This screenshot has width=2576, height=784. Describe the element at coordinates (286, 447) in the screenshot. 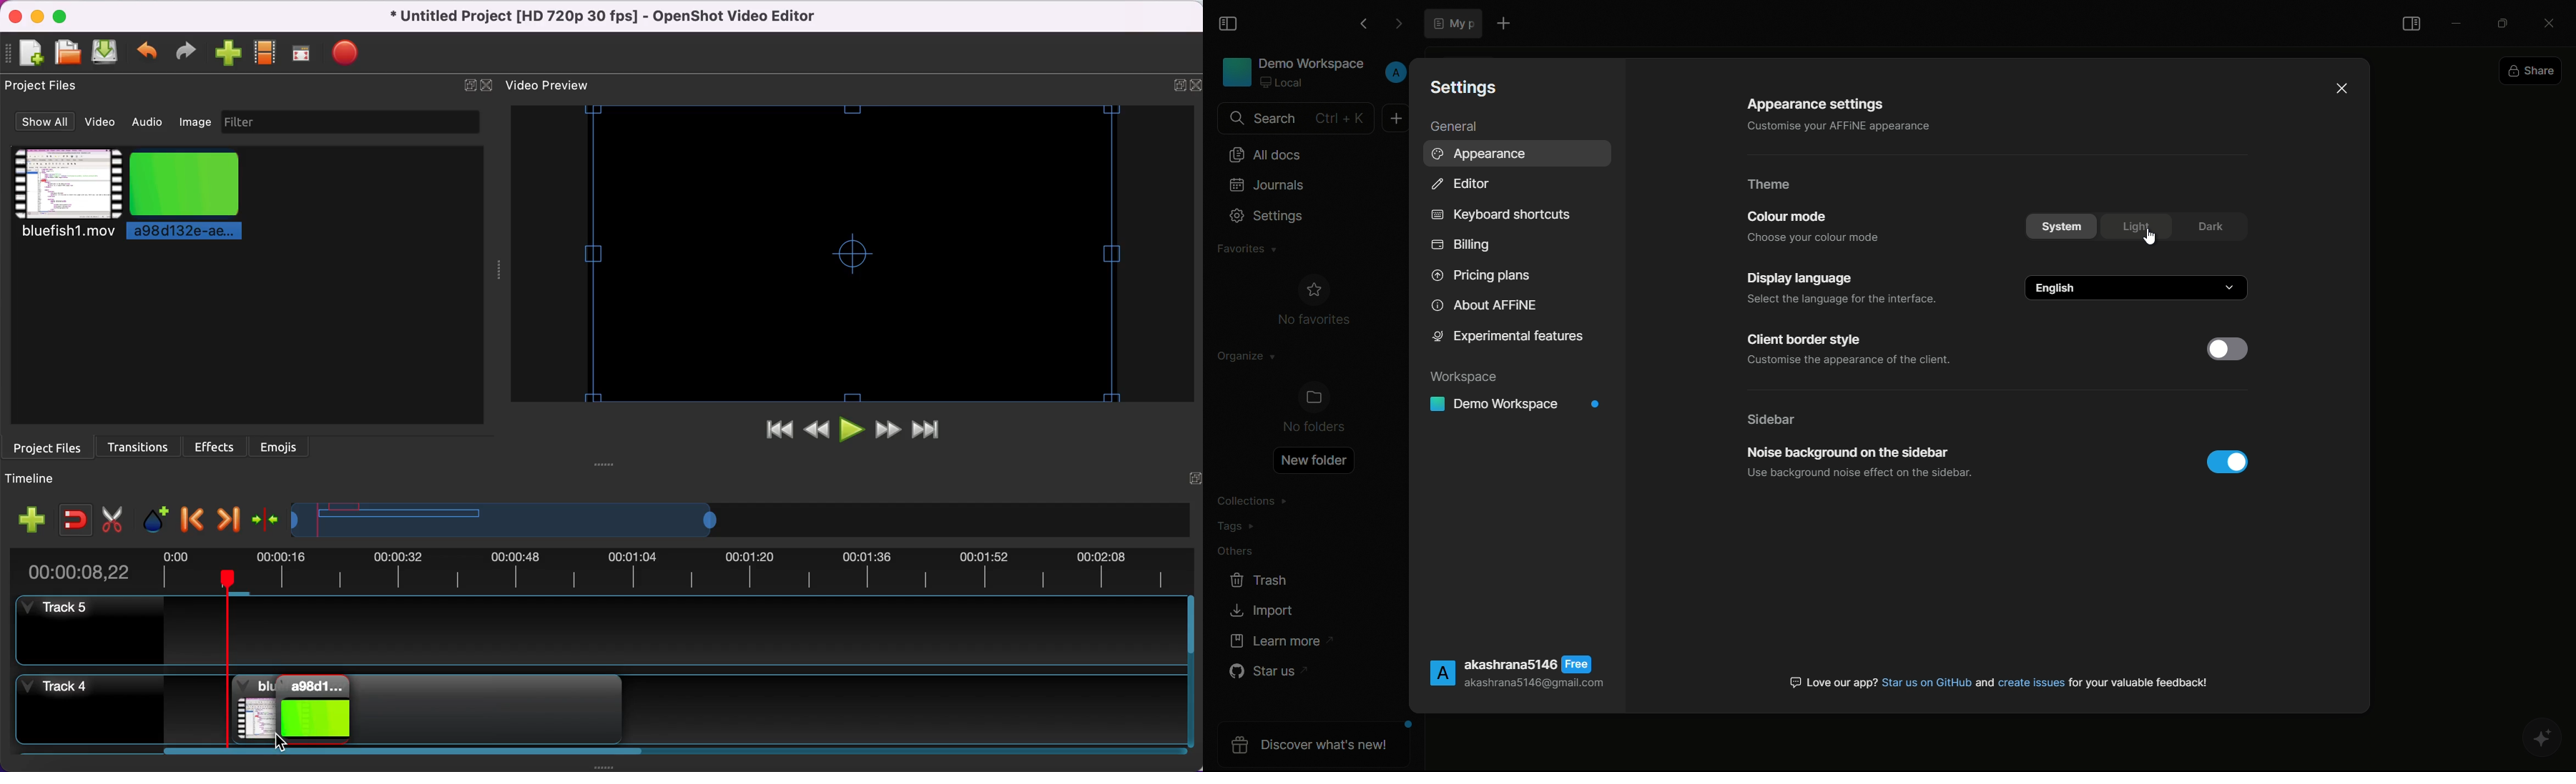

I see `emojis` at that location.